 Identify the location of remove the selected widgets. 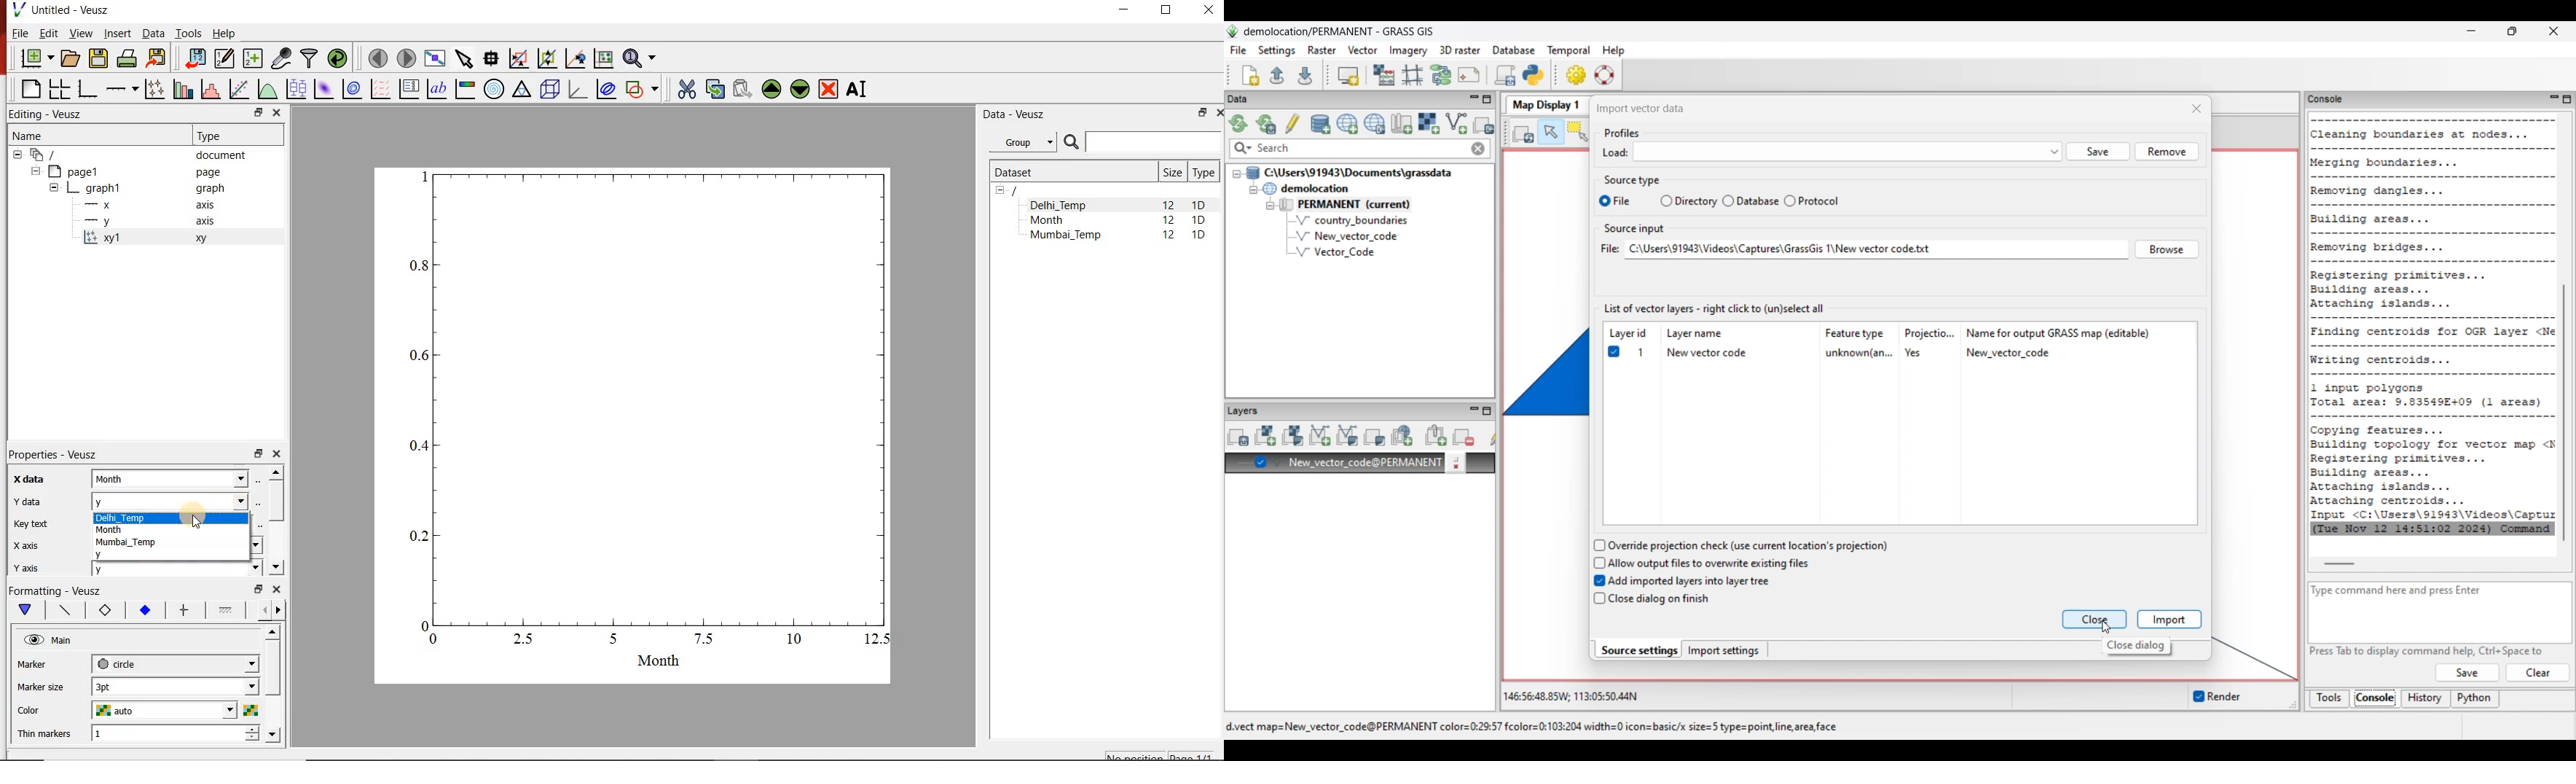
(829, 89).